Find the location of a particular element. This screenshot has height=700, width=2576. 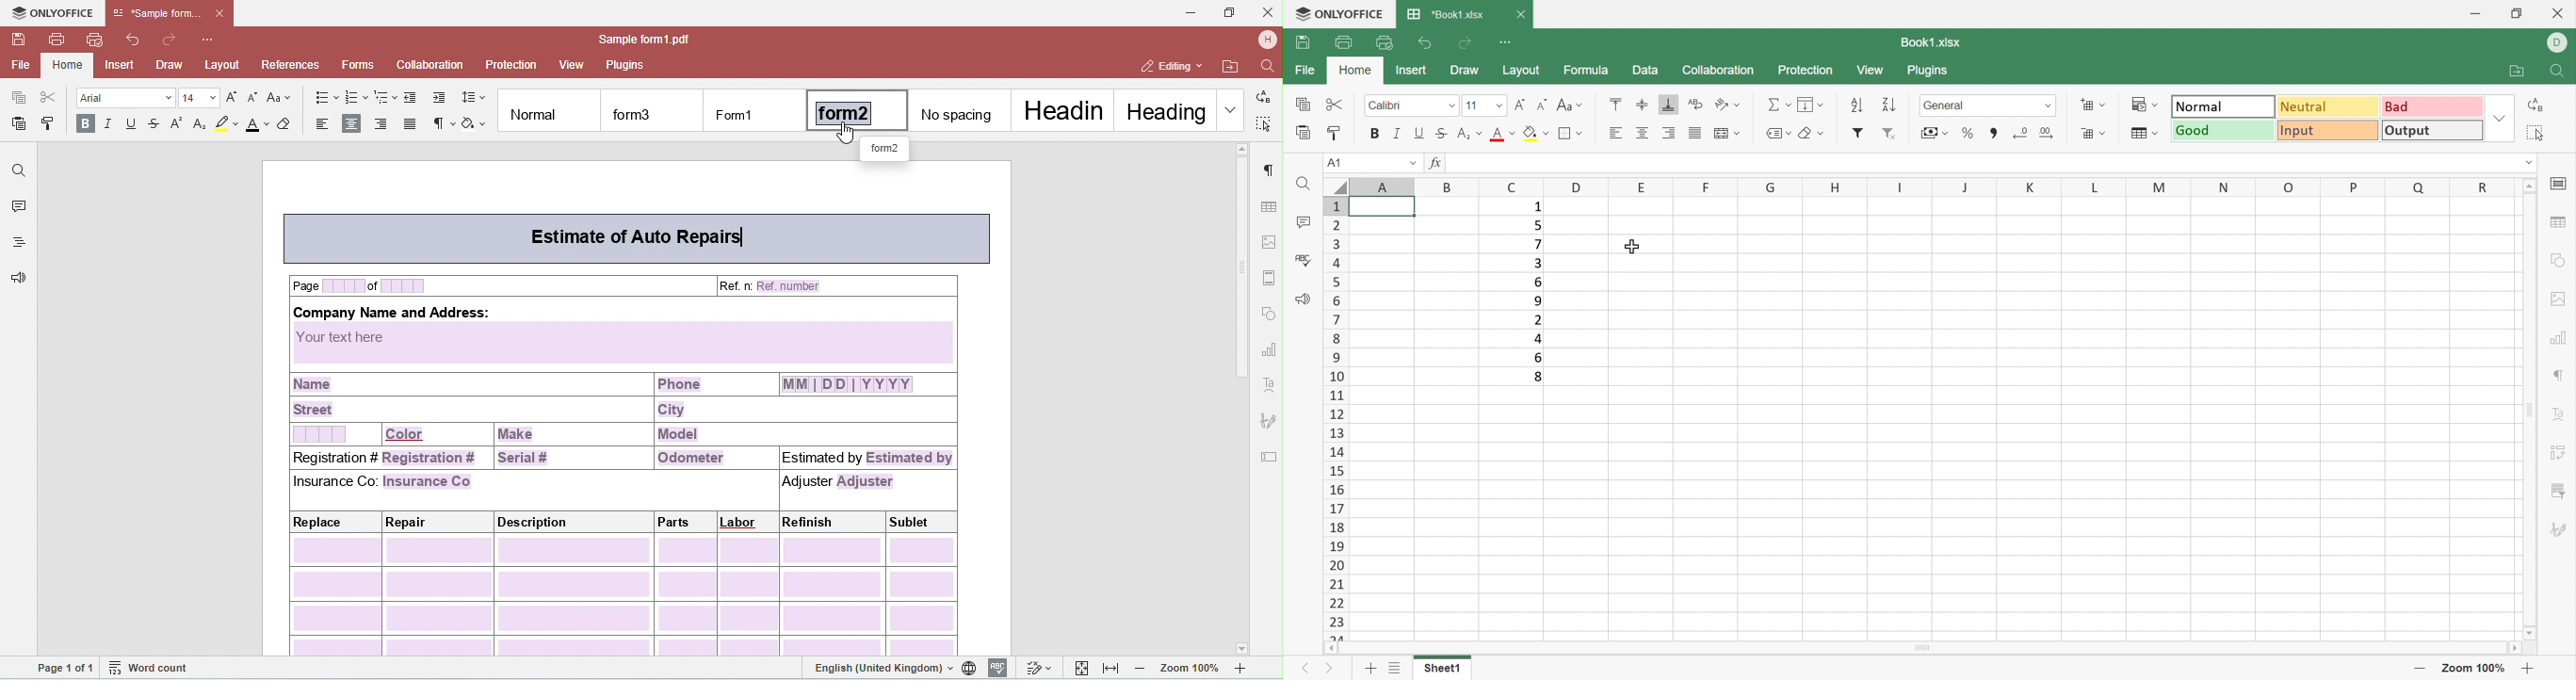

Undo is located at coordinates (1427, 45).